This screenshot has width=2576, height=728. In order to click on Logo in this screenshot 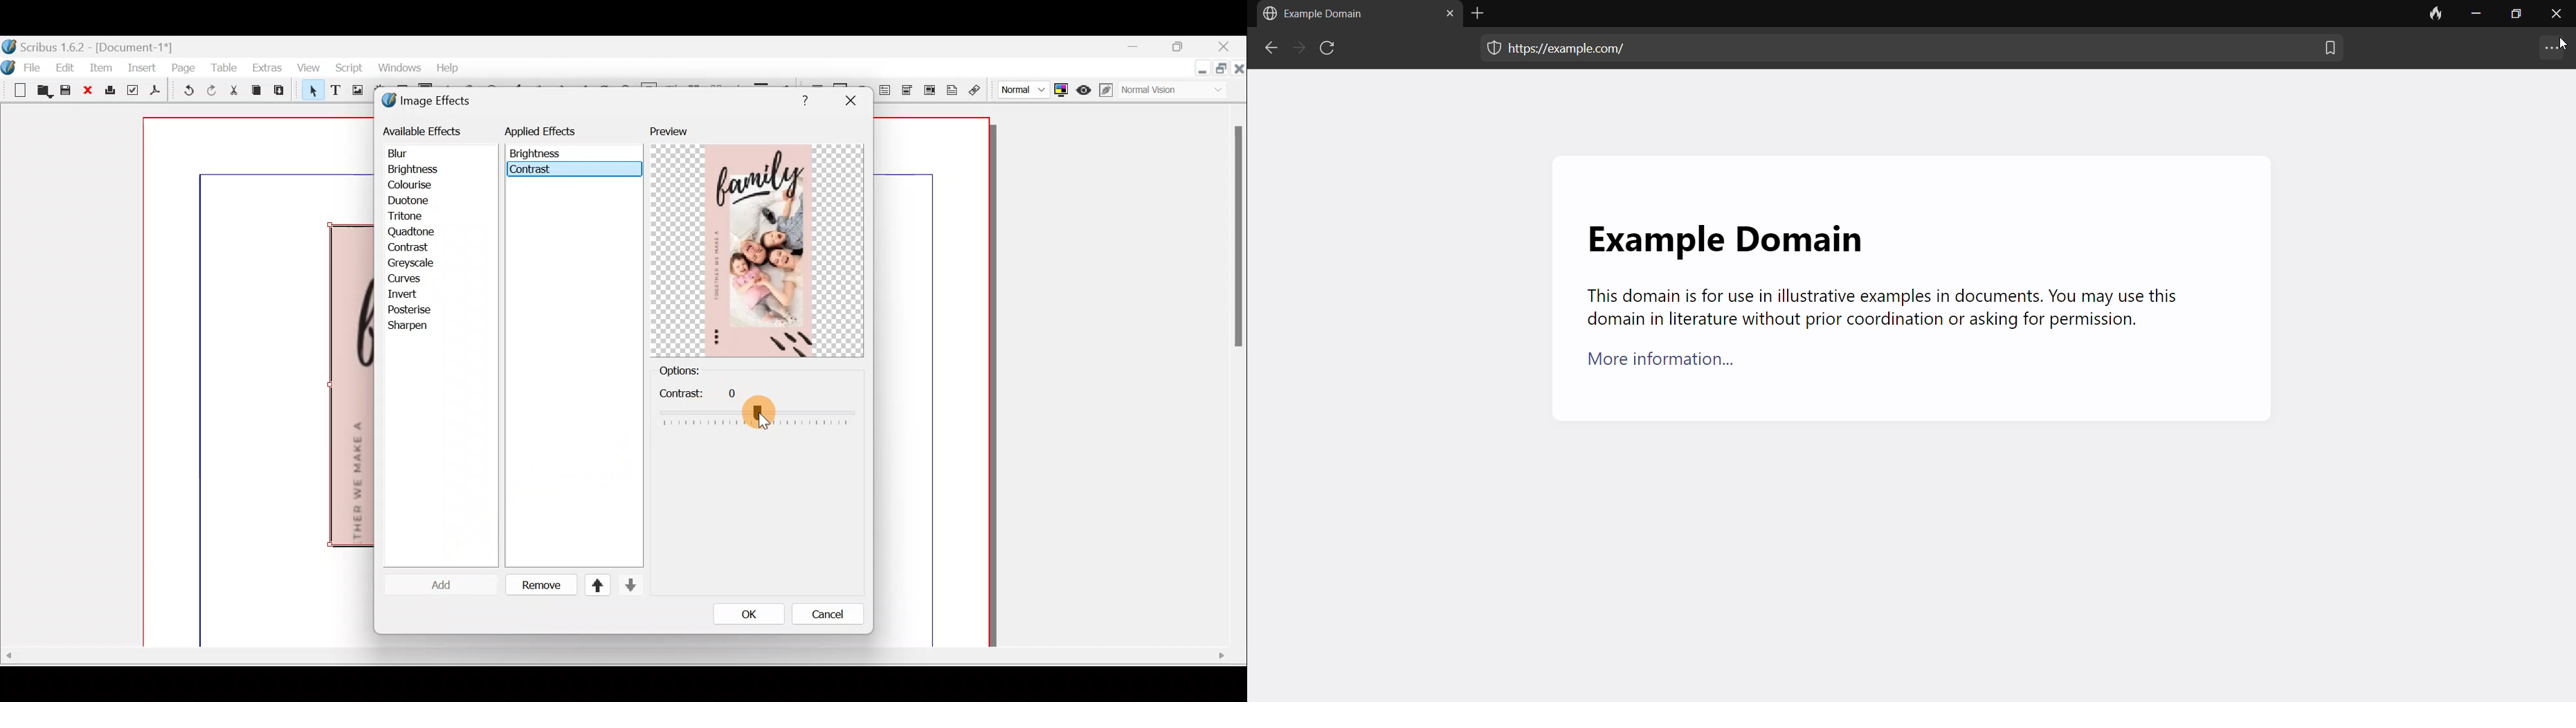, I will do `click(8, 66)`.